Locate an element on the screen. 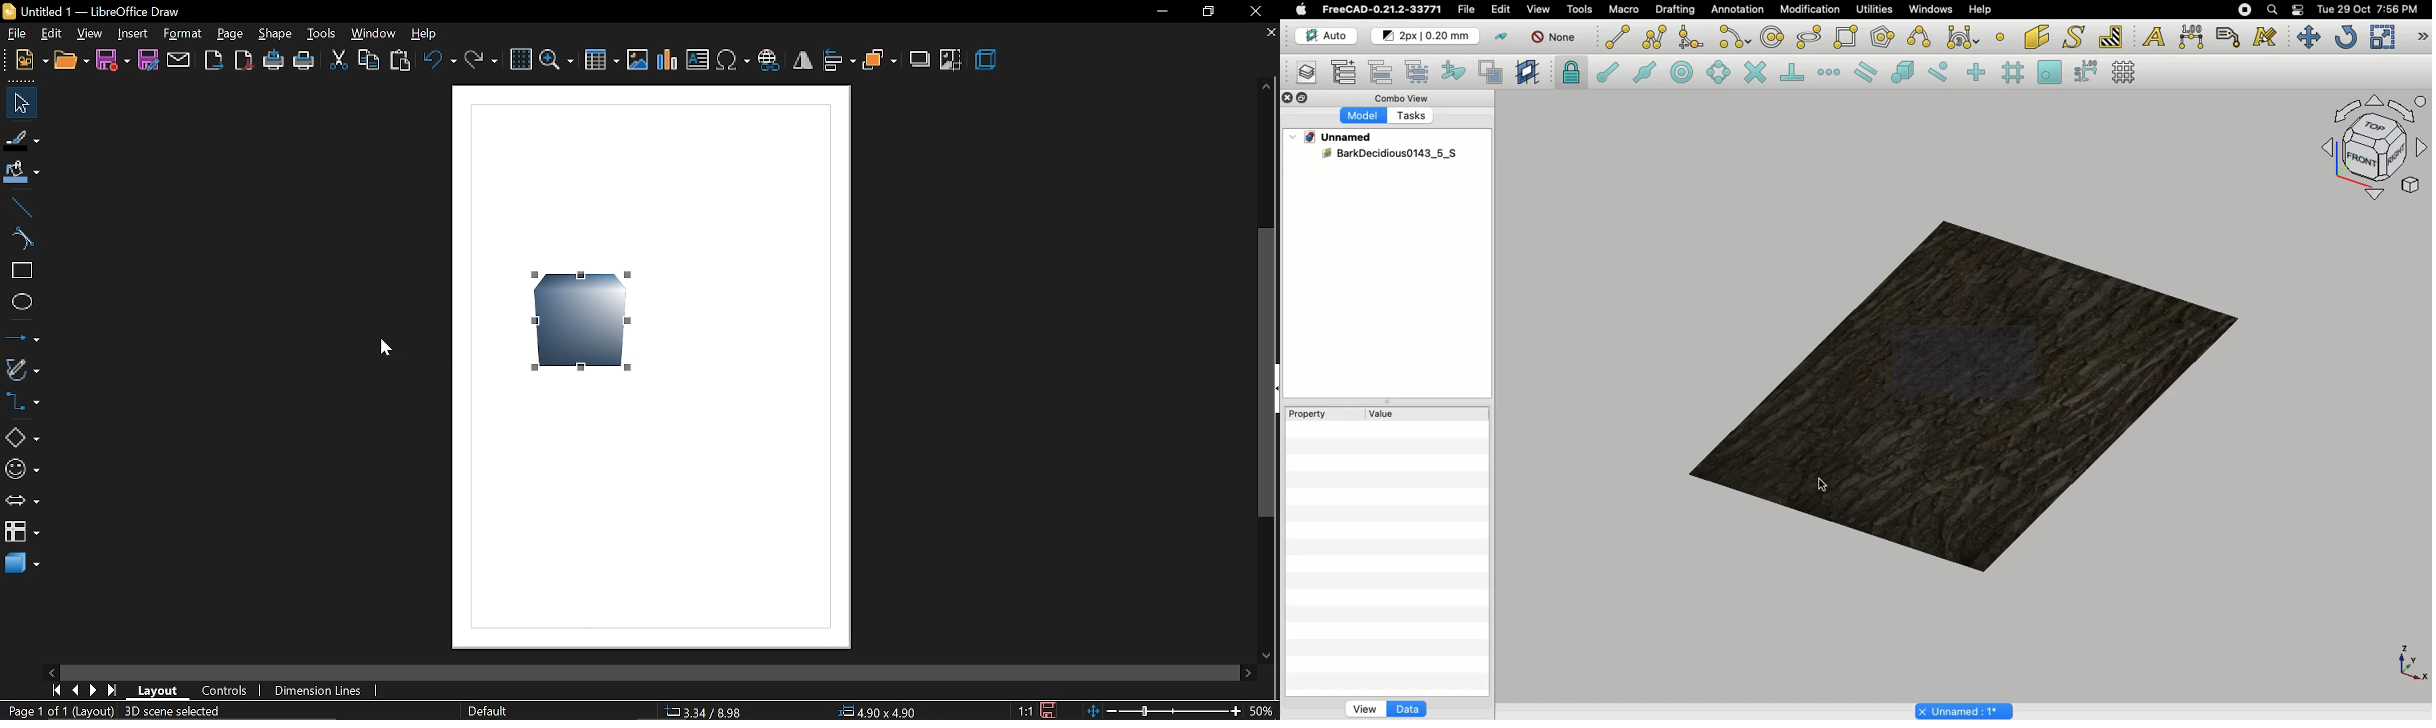  help is located at coordinates (426, 33).